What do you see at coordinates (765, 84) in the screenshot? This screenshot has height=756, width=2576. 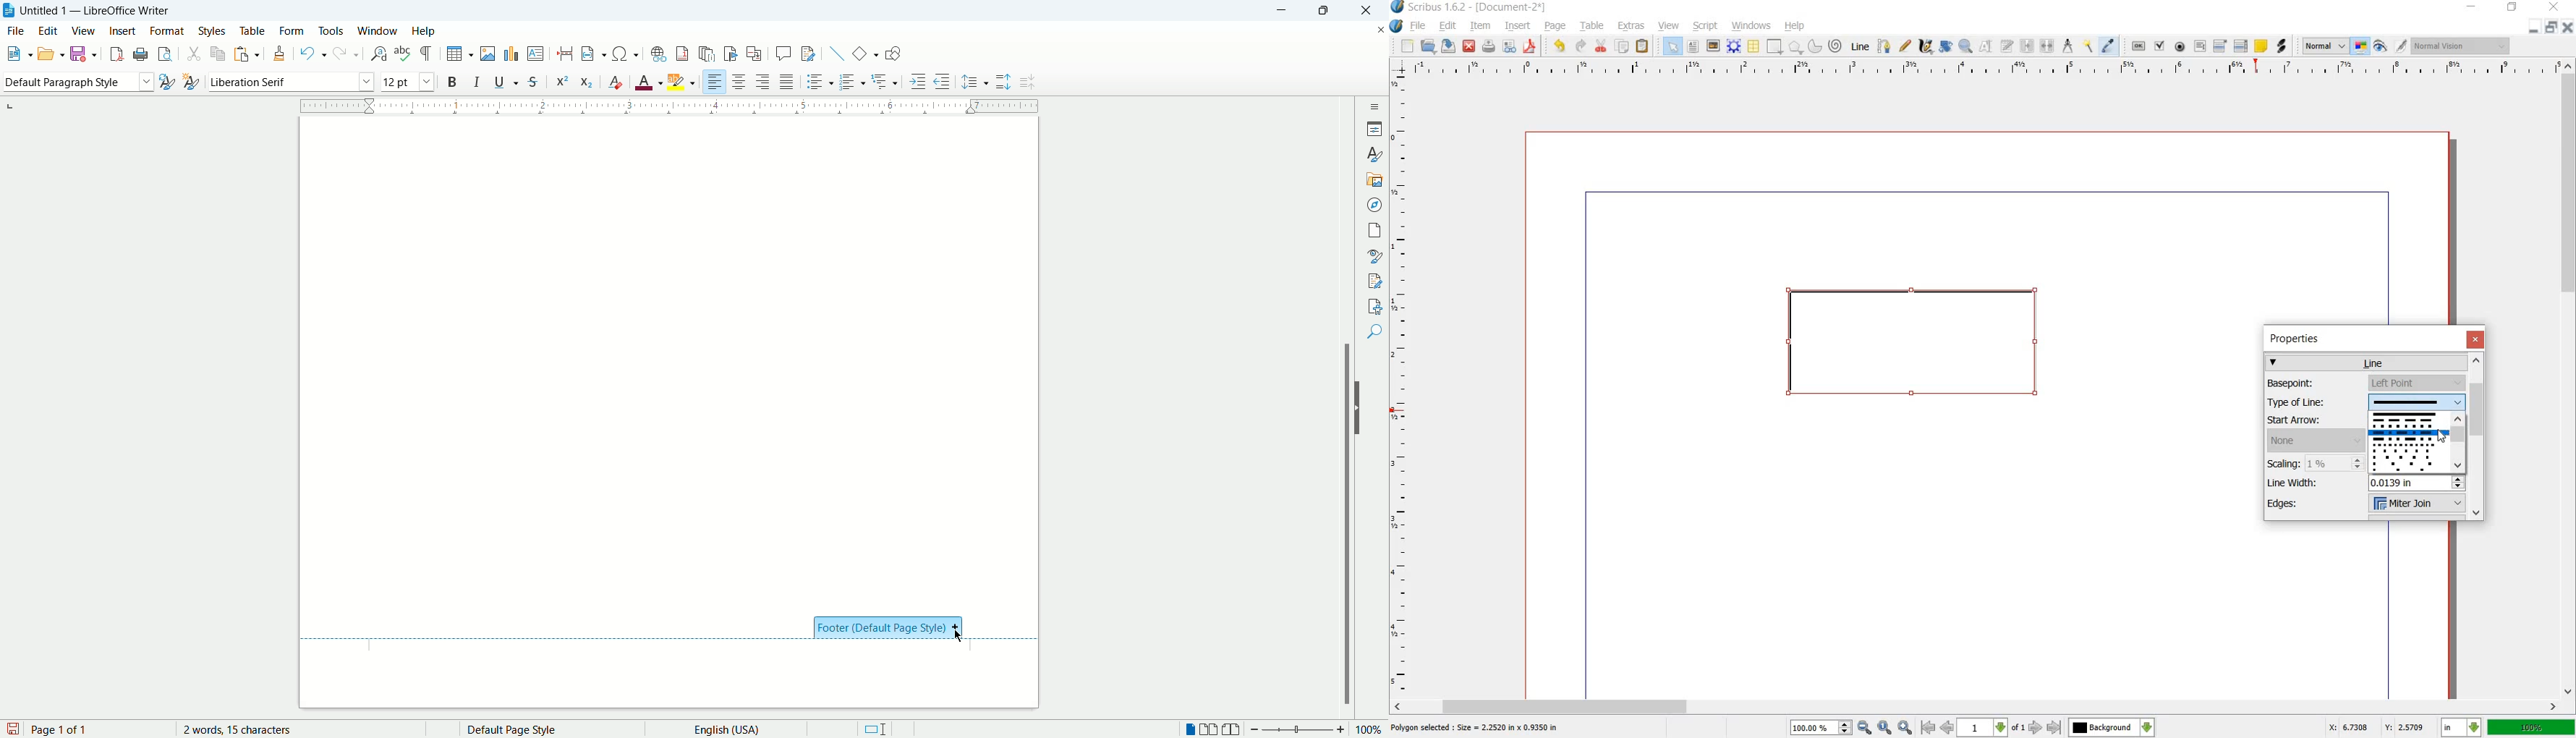 I see `align right` at bounding box center [765, 84].